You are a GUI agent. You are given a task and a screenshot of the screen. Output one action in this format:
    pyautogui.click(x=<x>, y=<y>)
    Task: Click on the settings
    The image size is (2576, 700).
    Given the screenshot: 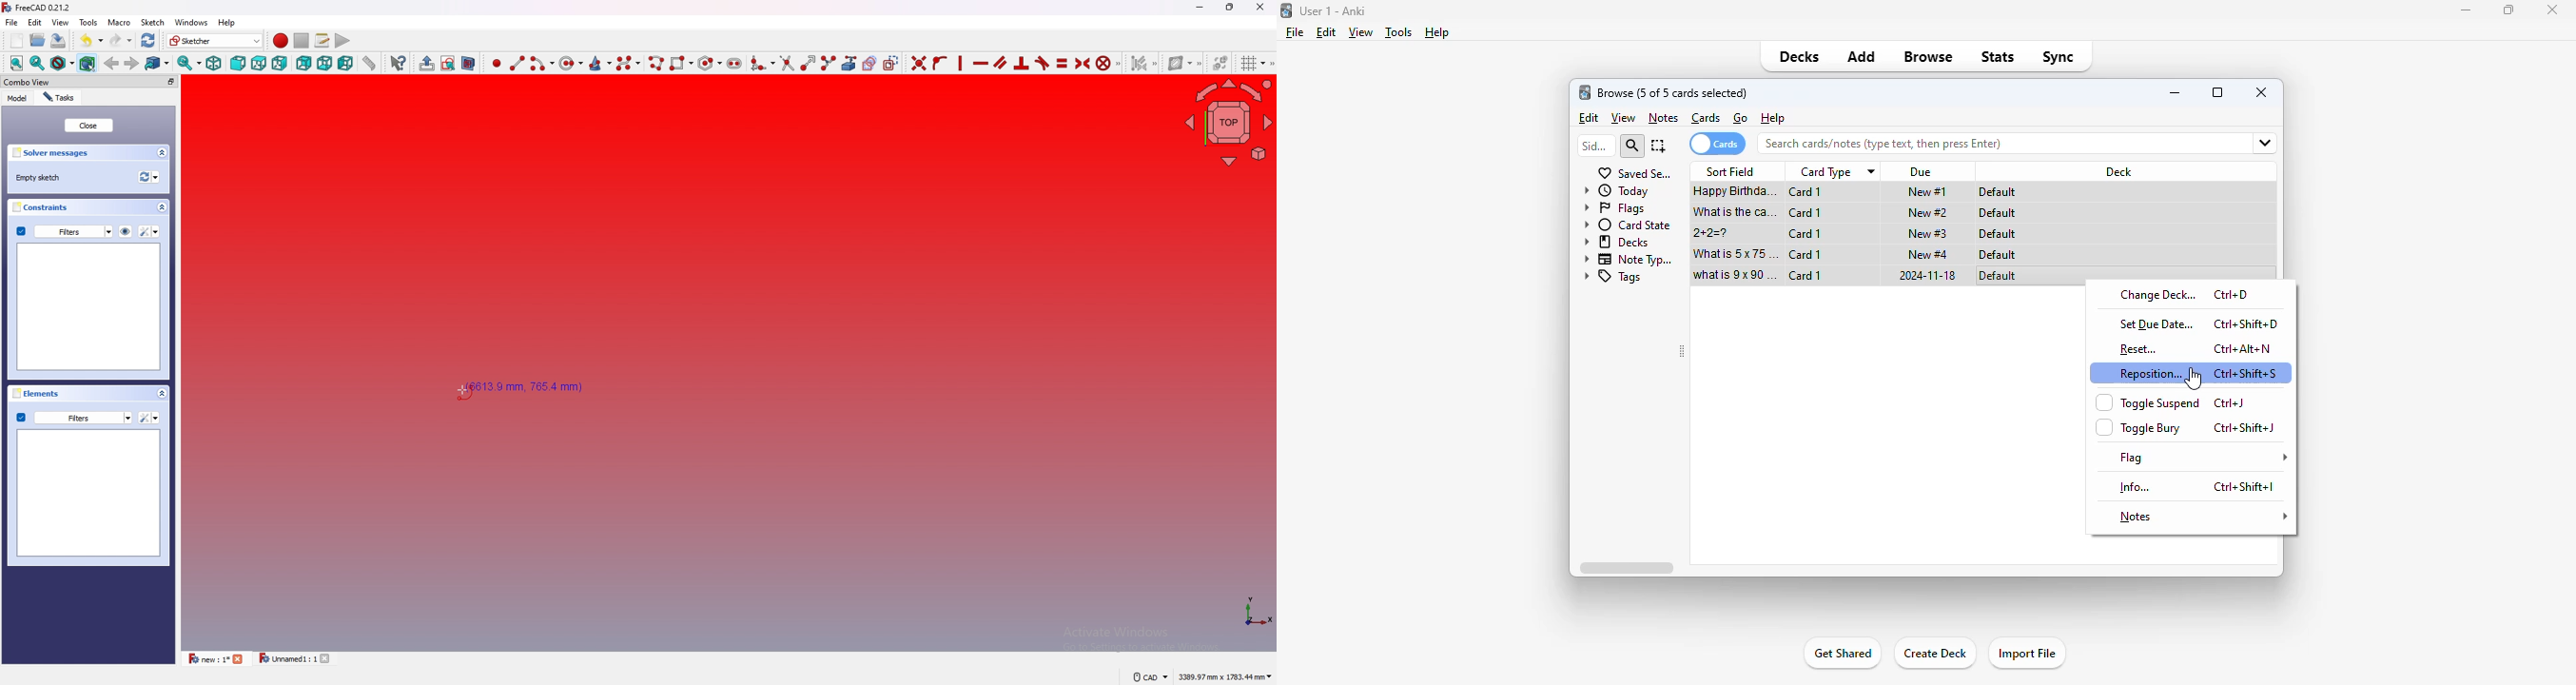 What is the action you would take?
    pyautogui.click(x=149, y=418)
    